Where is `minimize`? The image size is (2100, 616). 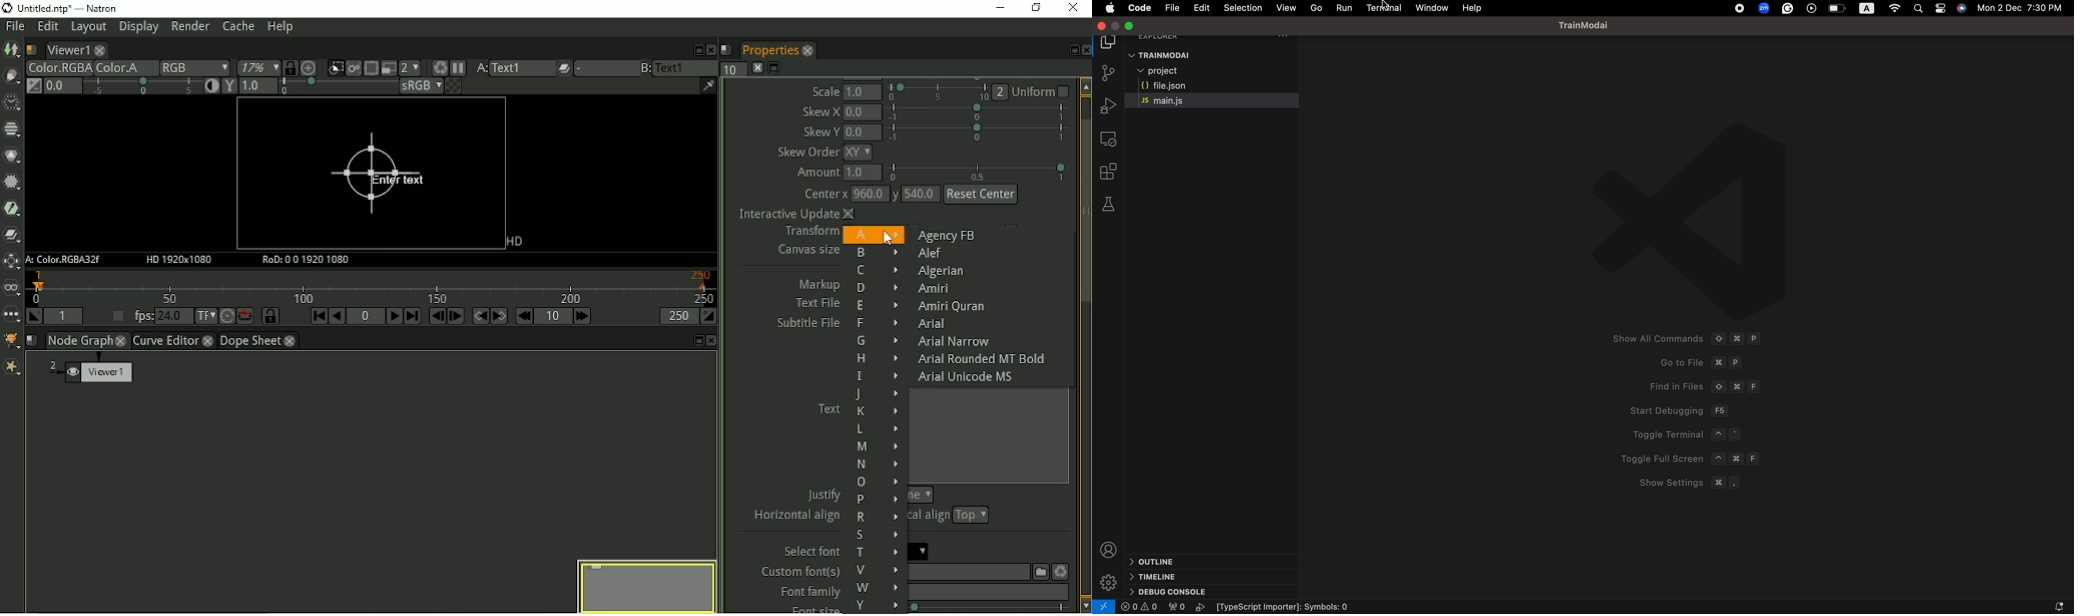 minimize is located at coordinates (1132, 26).